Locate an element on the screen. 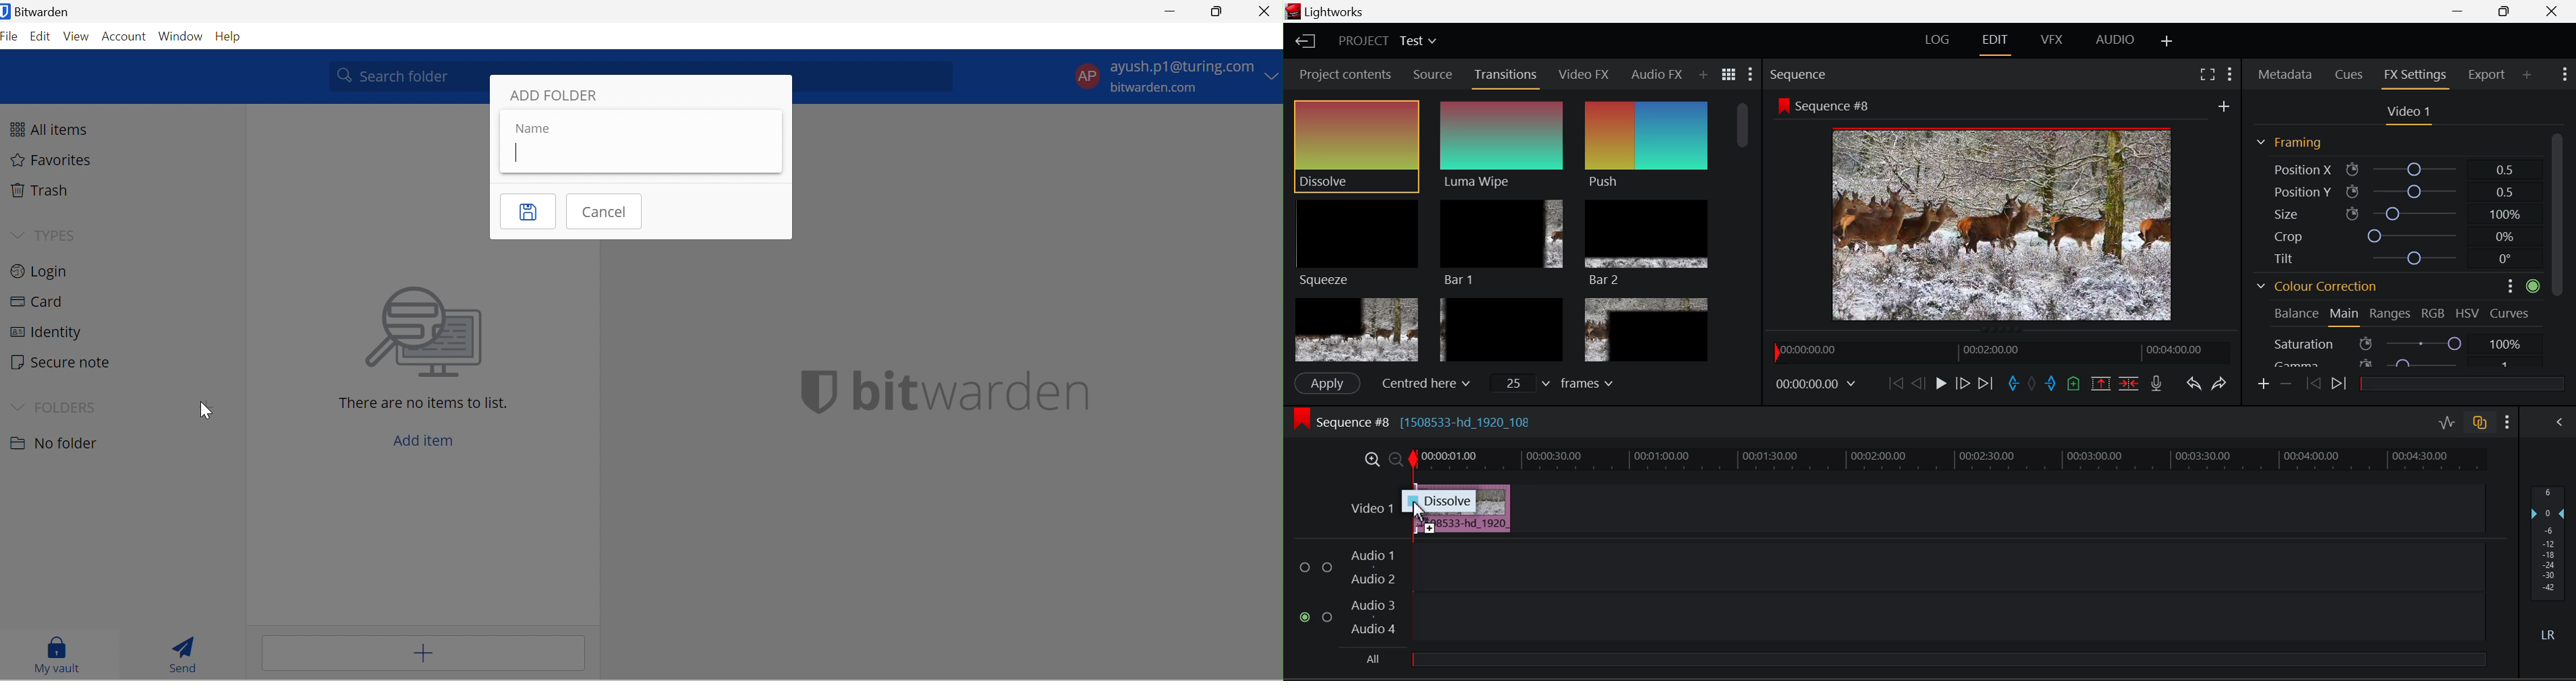  Project contents is located at coordinates (1341, 73).